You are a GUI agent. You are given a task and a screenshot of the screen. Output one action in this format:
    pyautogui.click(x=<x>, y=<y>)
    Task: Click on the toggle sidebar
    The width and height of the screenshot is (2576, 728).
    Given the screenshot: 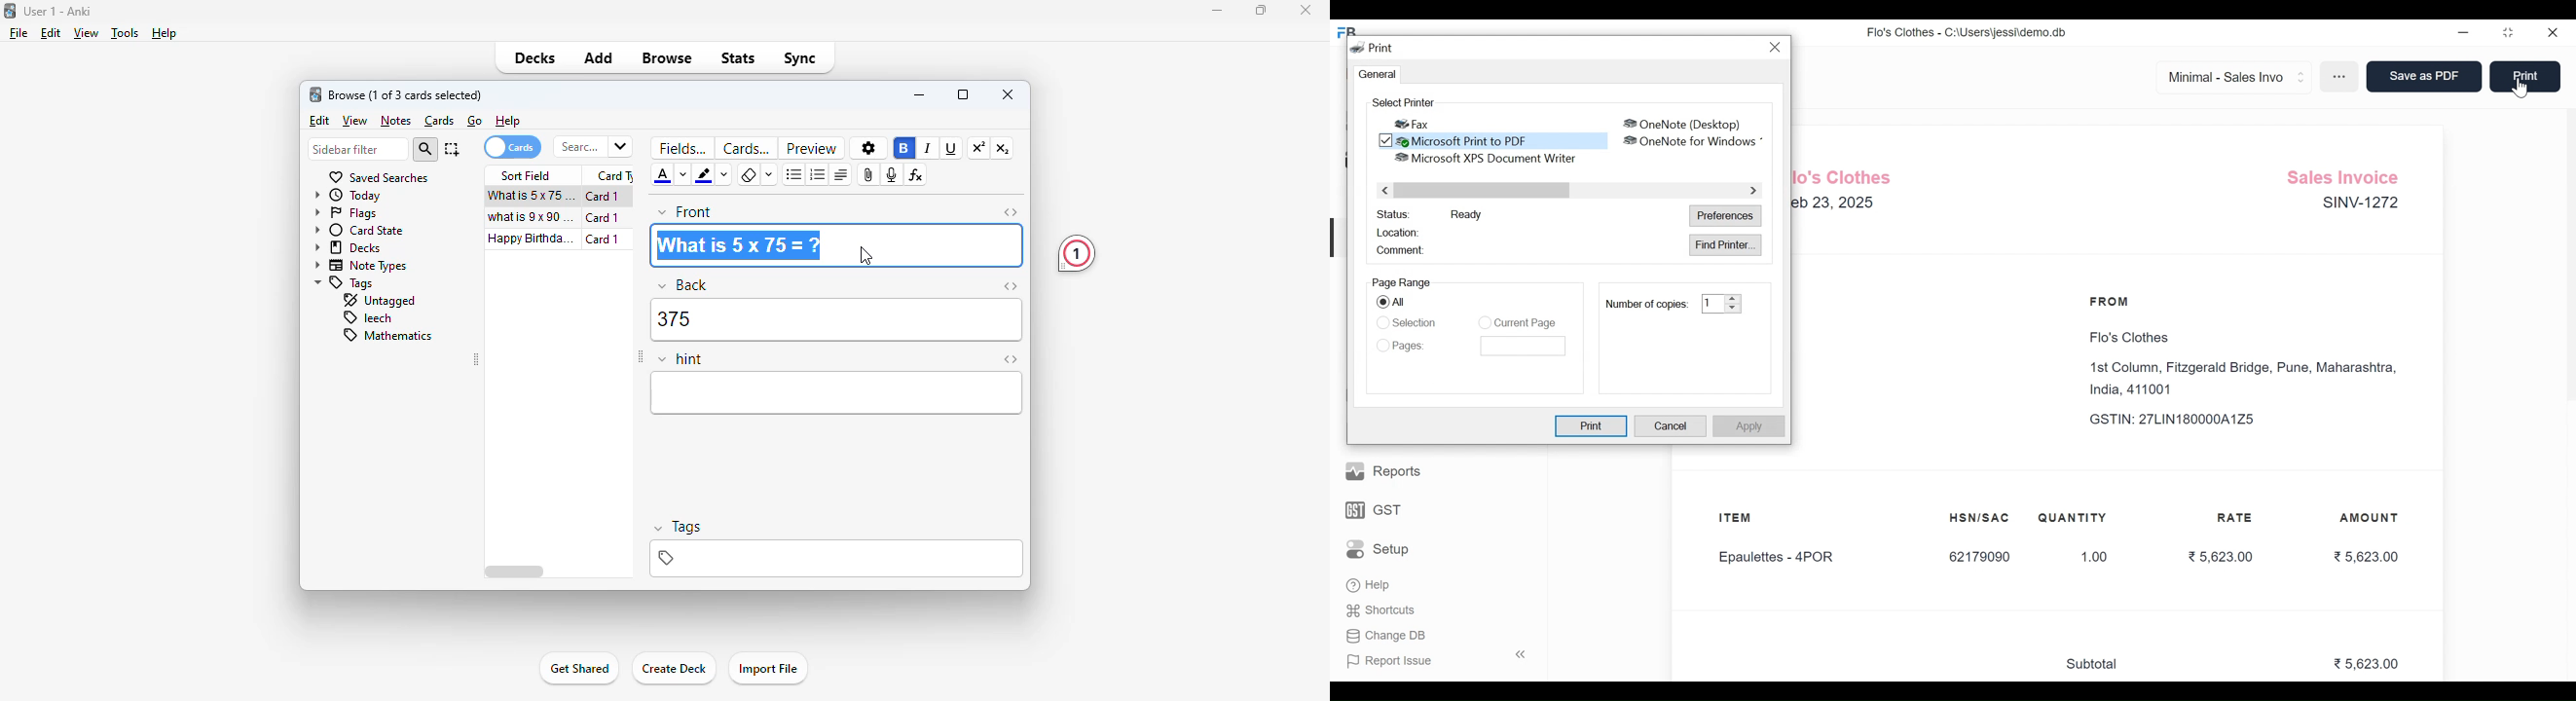 What is the action you would take?
    pyautogui.click(x=640, y=357)
    